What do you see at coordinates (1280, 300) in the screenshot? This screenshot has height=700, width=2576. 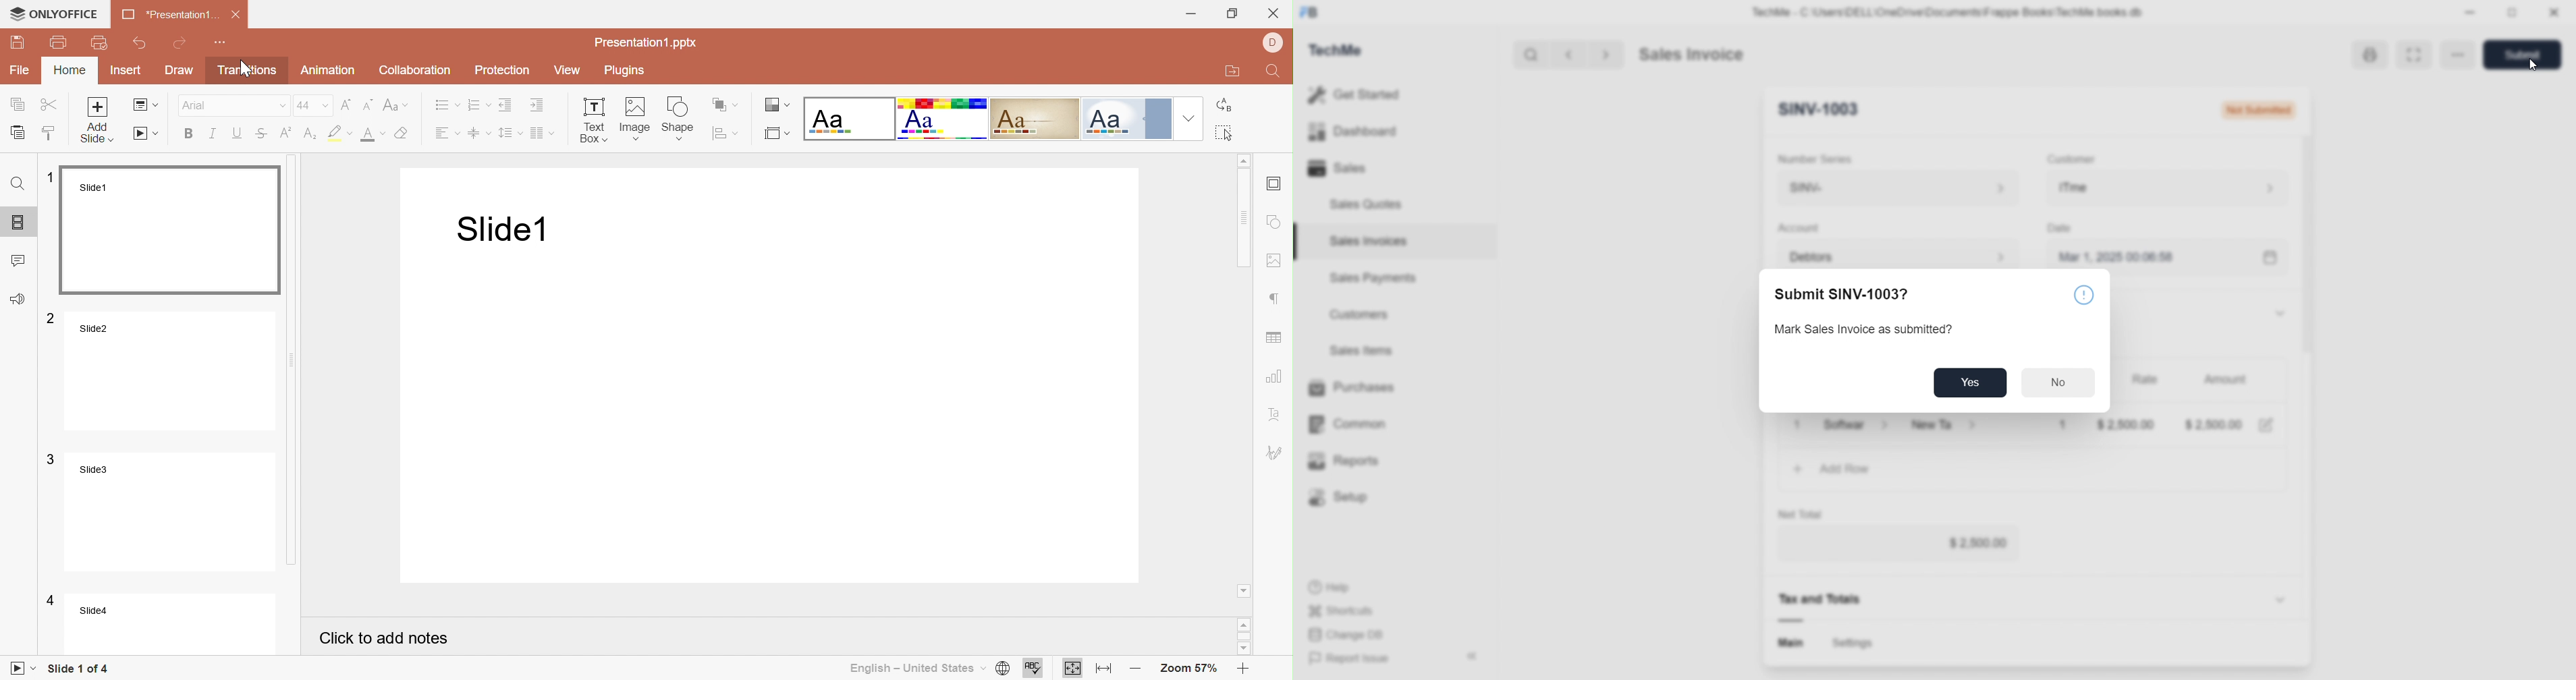 I see `Paragraph settings` at bounding box center [1280, 300].